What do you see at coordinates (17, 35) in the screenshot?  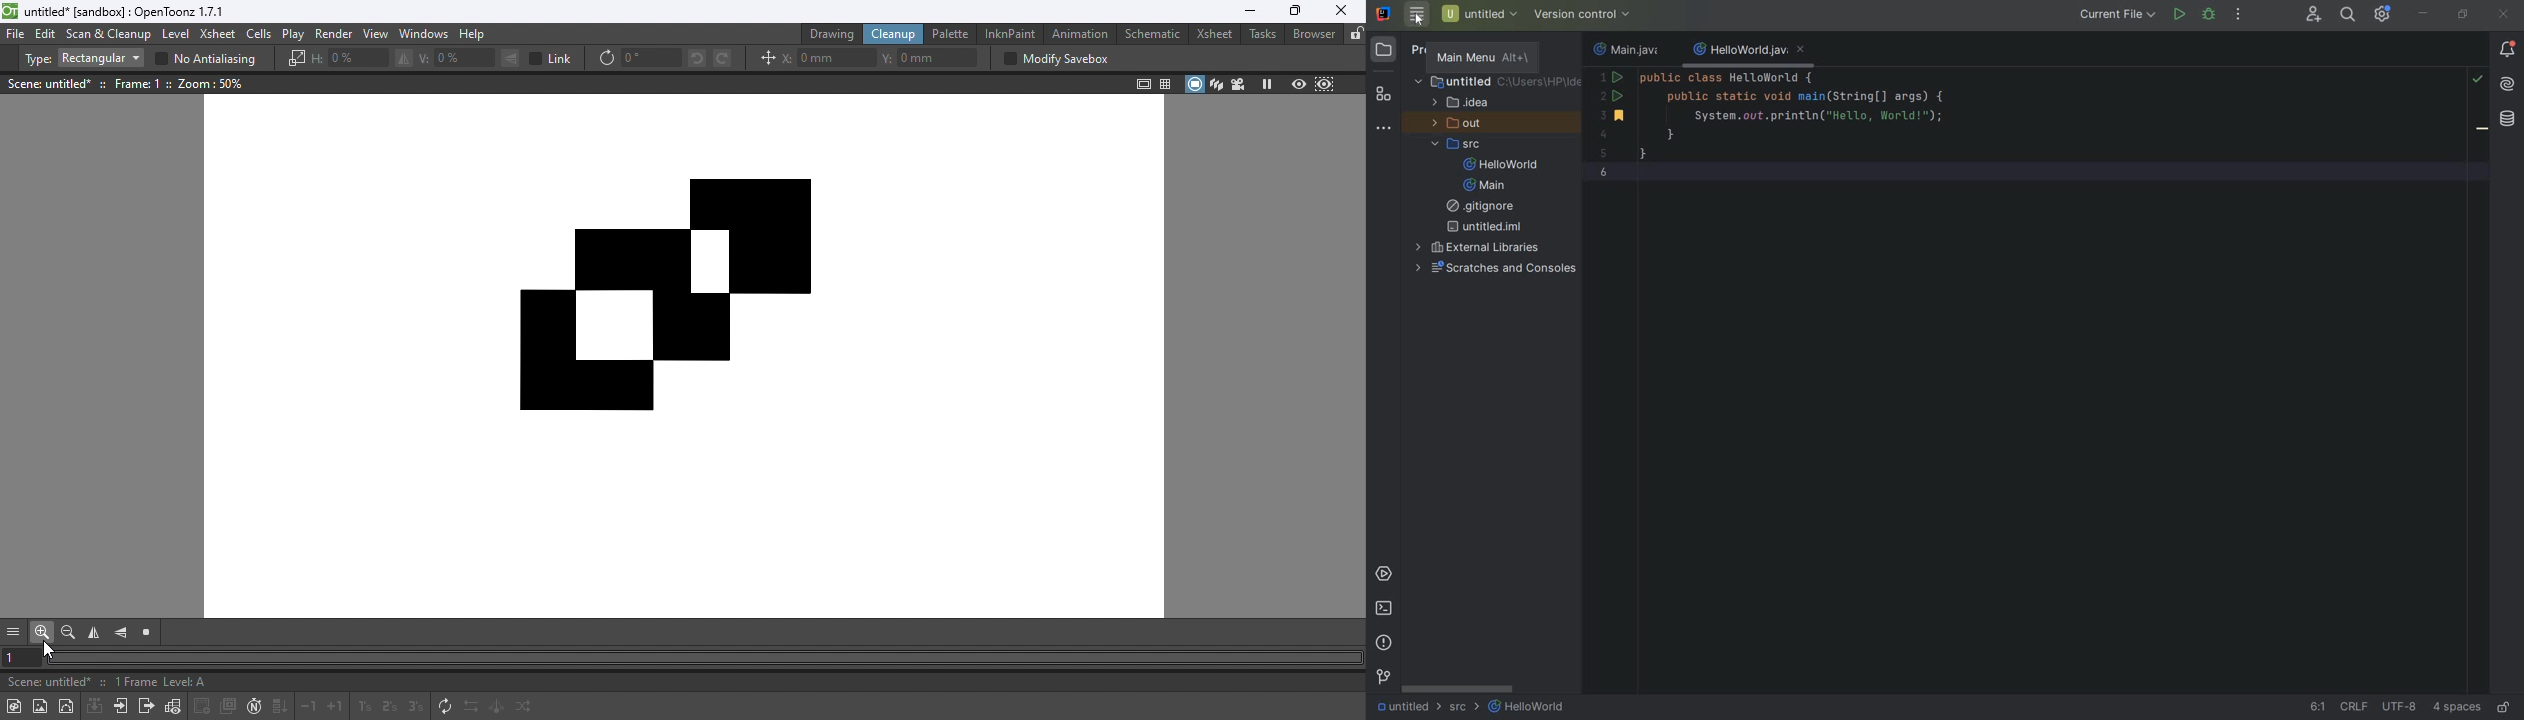 I see `File` at bounding box center [17, 35].